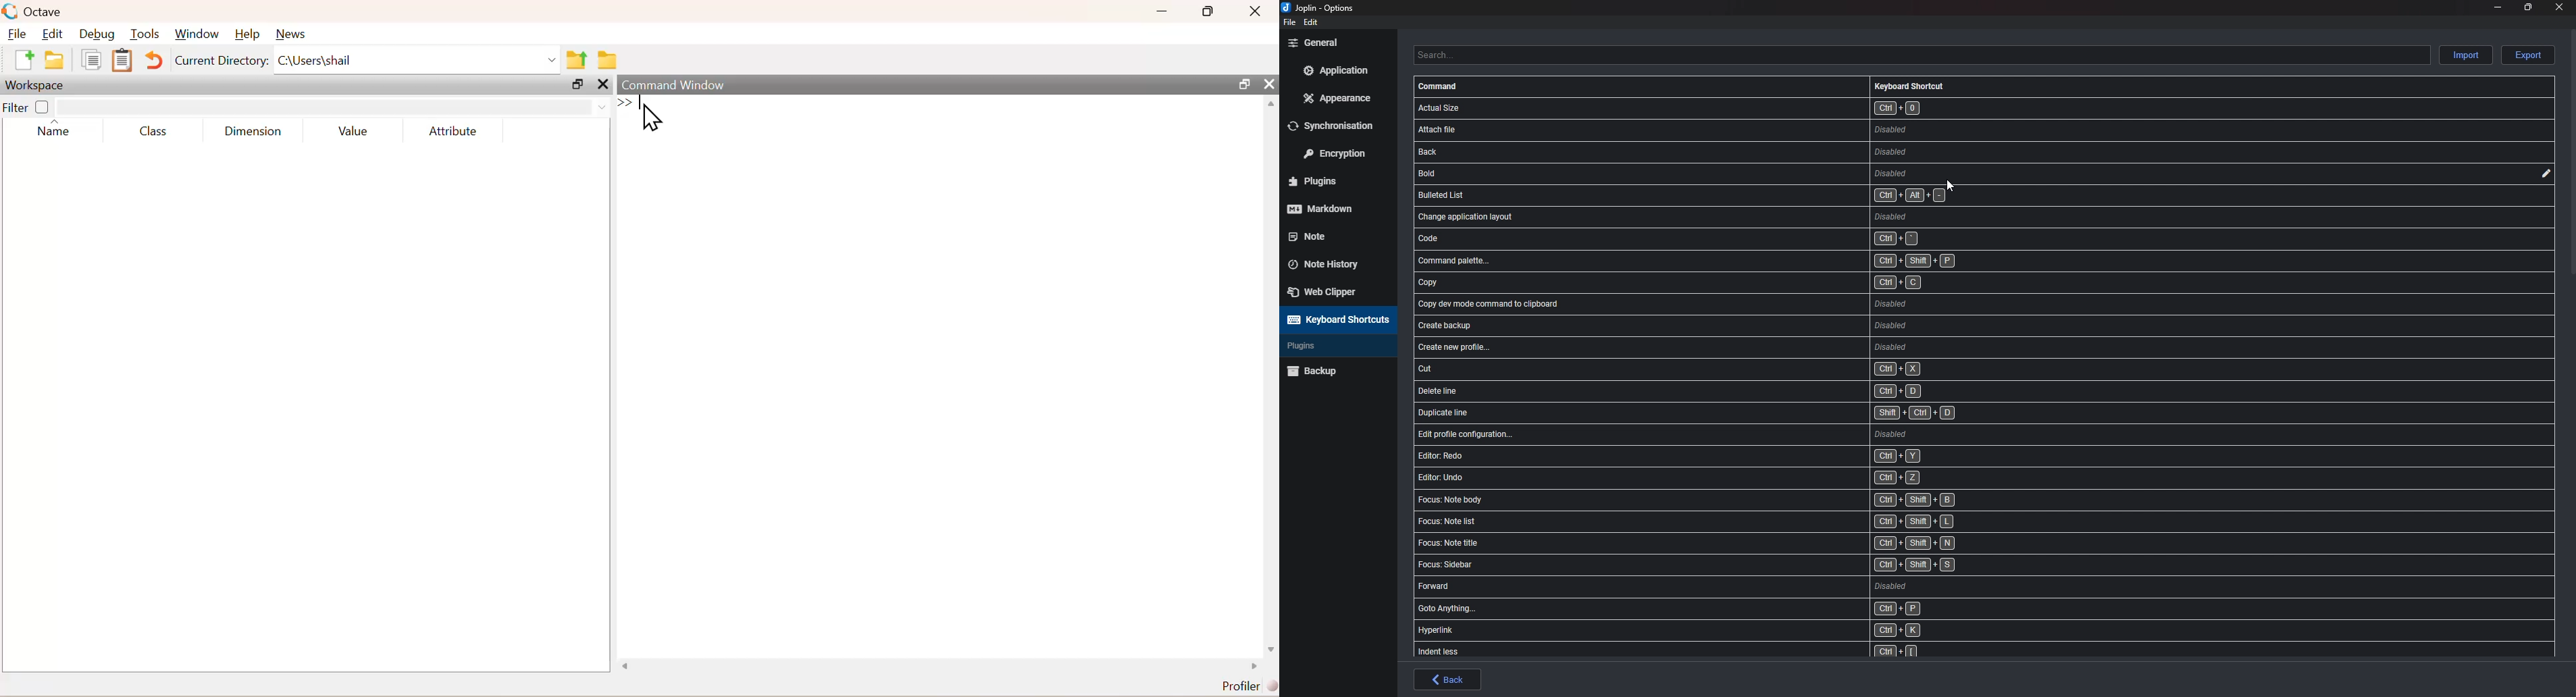 The image size is (2576, 700). What do you see at coordinates (1736, 107) in the screenshot?
I see `shortcut` at bounding box center [1736, 107].